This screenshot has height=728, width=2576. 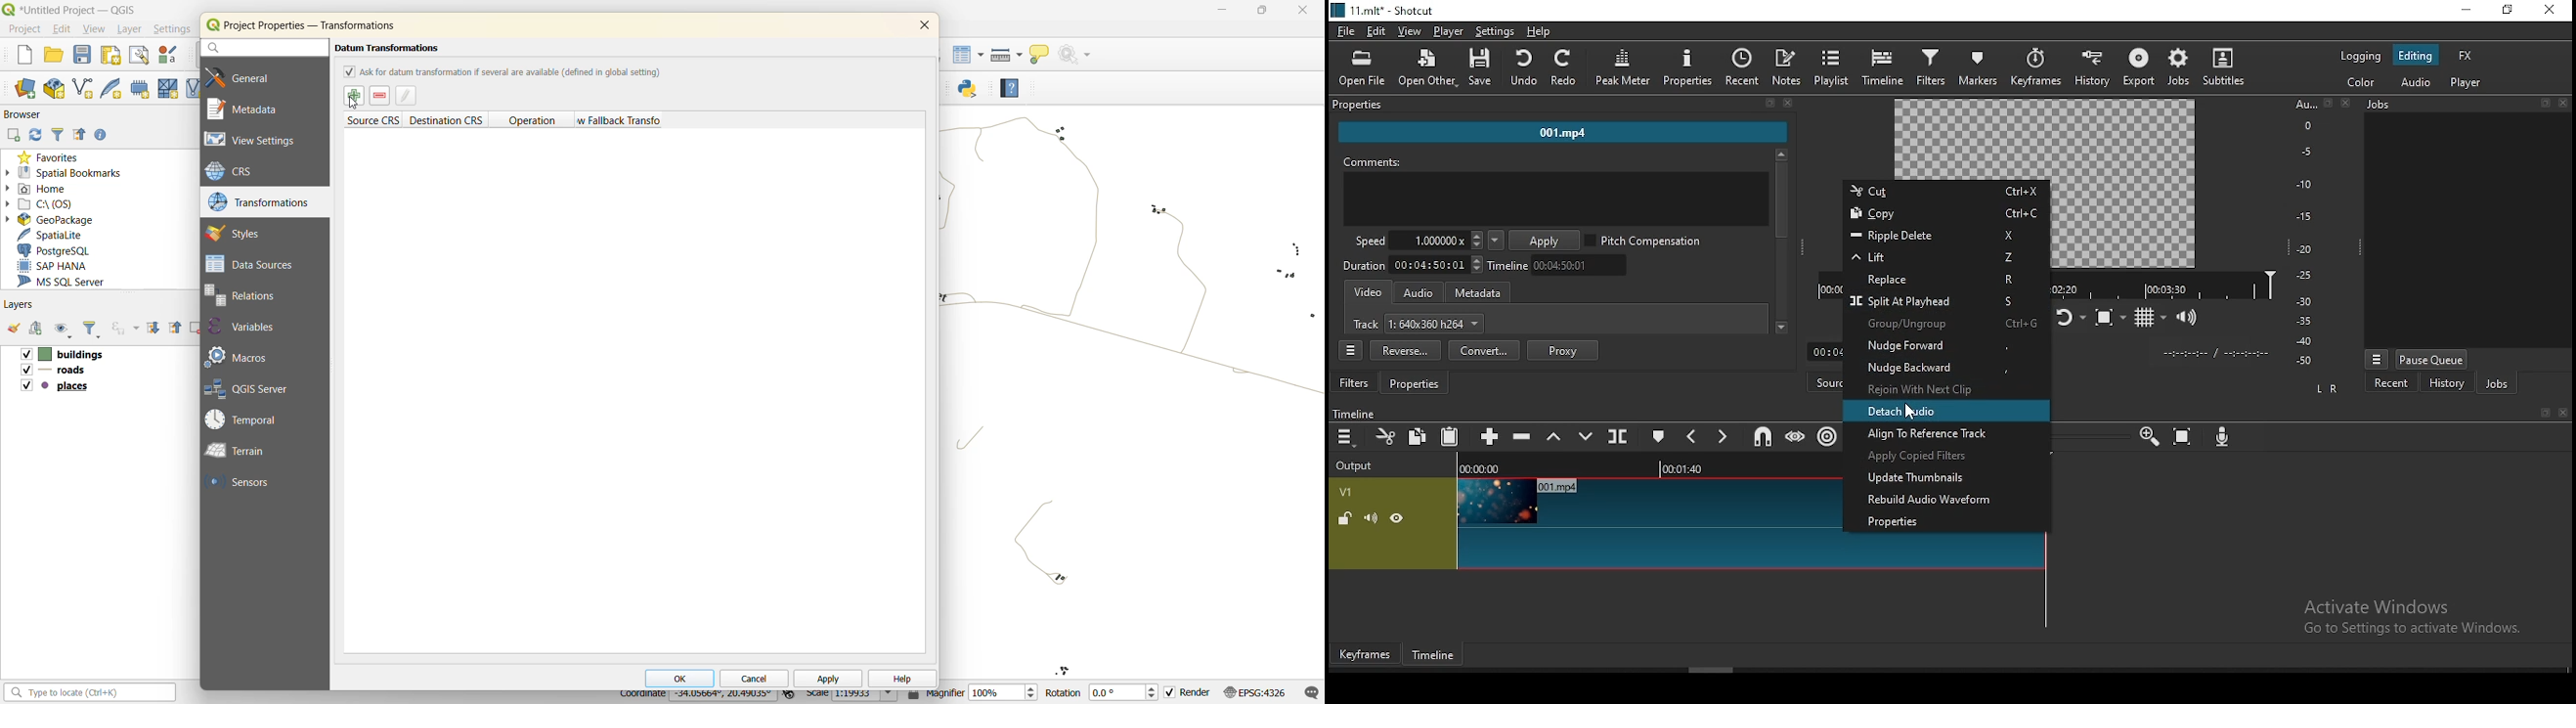 What do you see at coordinates (115, 88) in the screenshot?
I see `new spatialite` at bounding box center [115, 88].